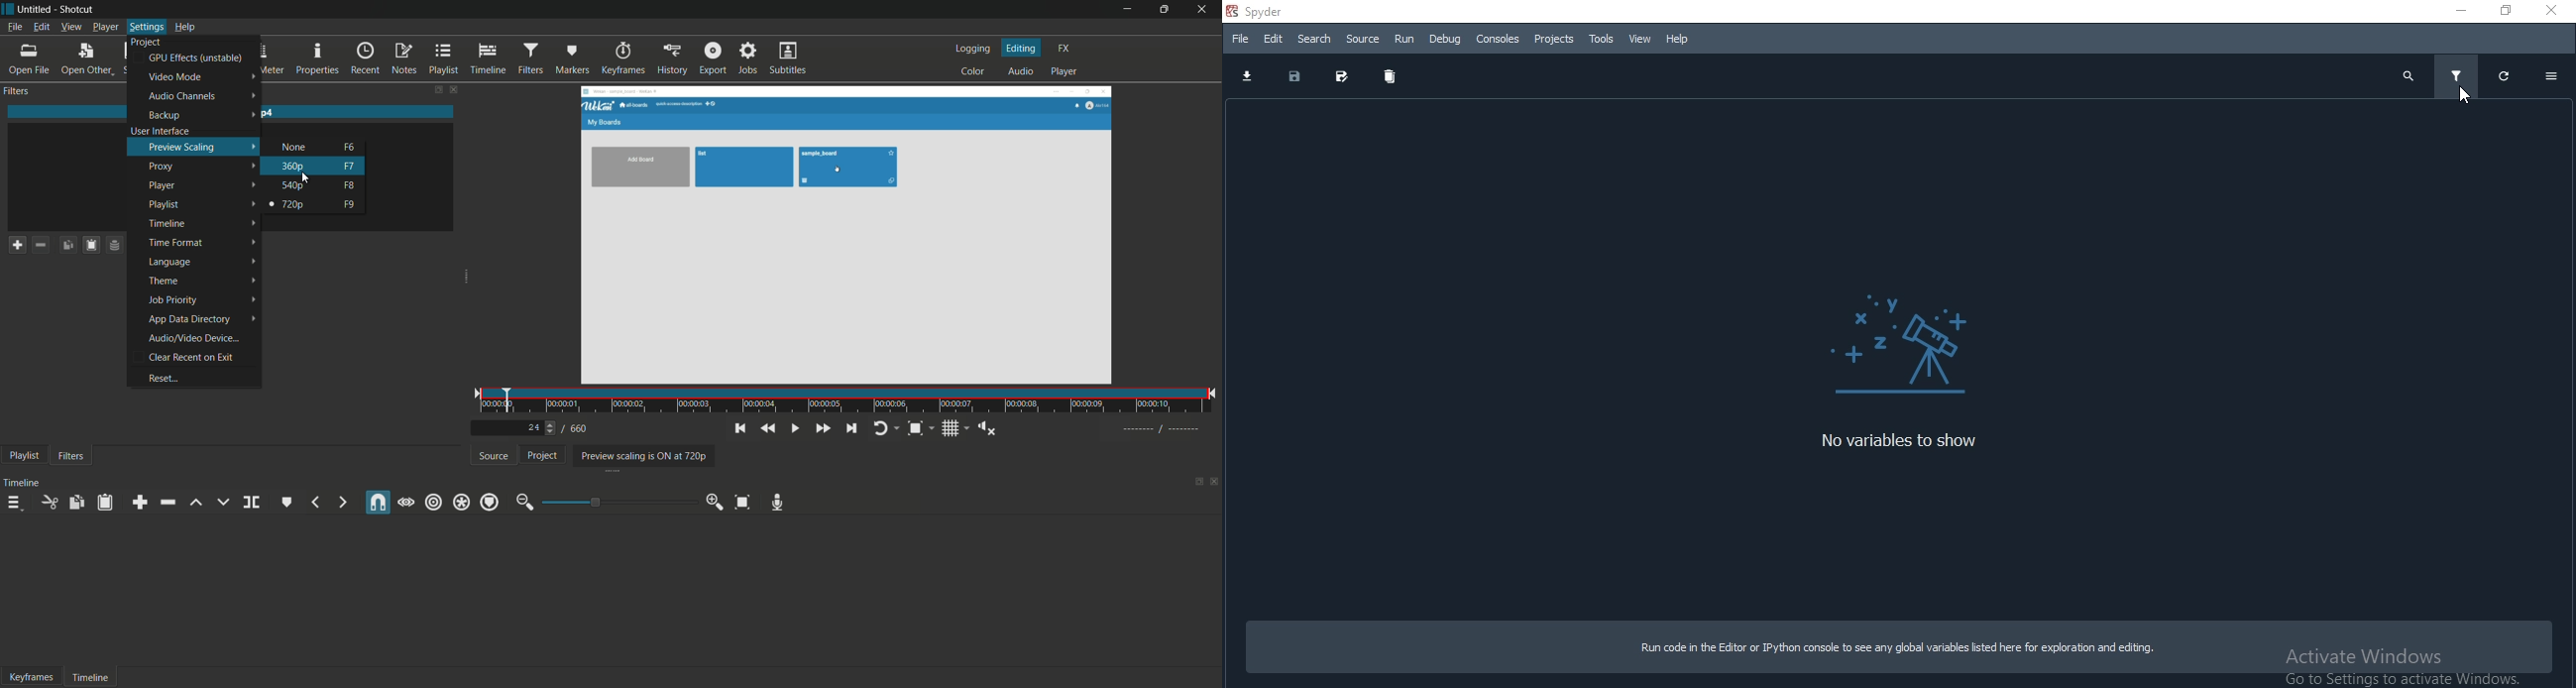 Image resolution: width=2576 pixels, height=700 pixels. What do you see at coordinates (350, 186) in the screenshot?
I see `keyboard shortcut` at bounding box center [350, 186].